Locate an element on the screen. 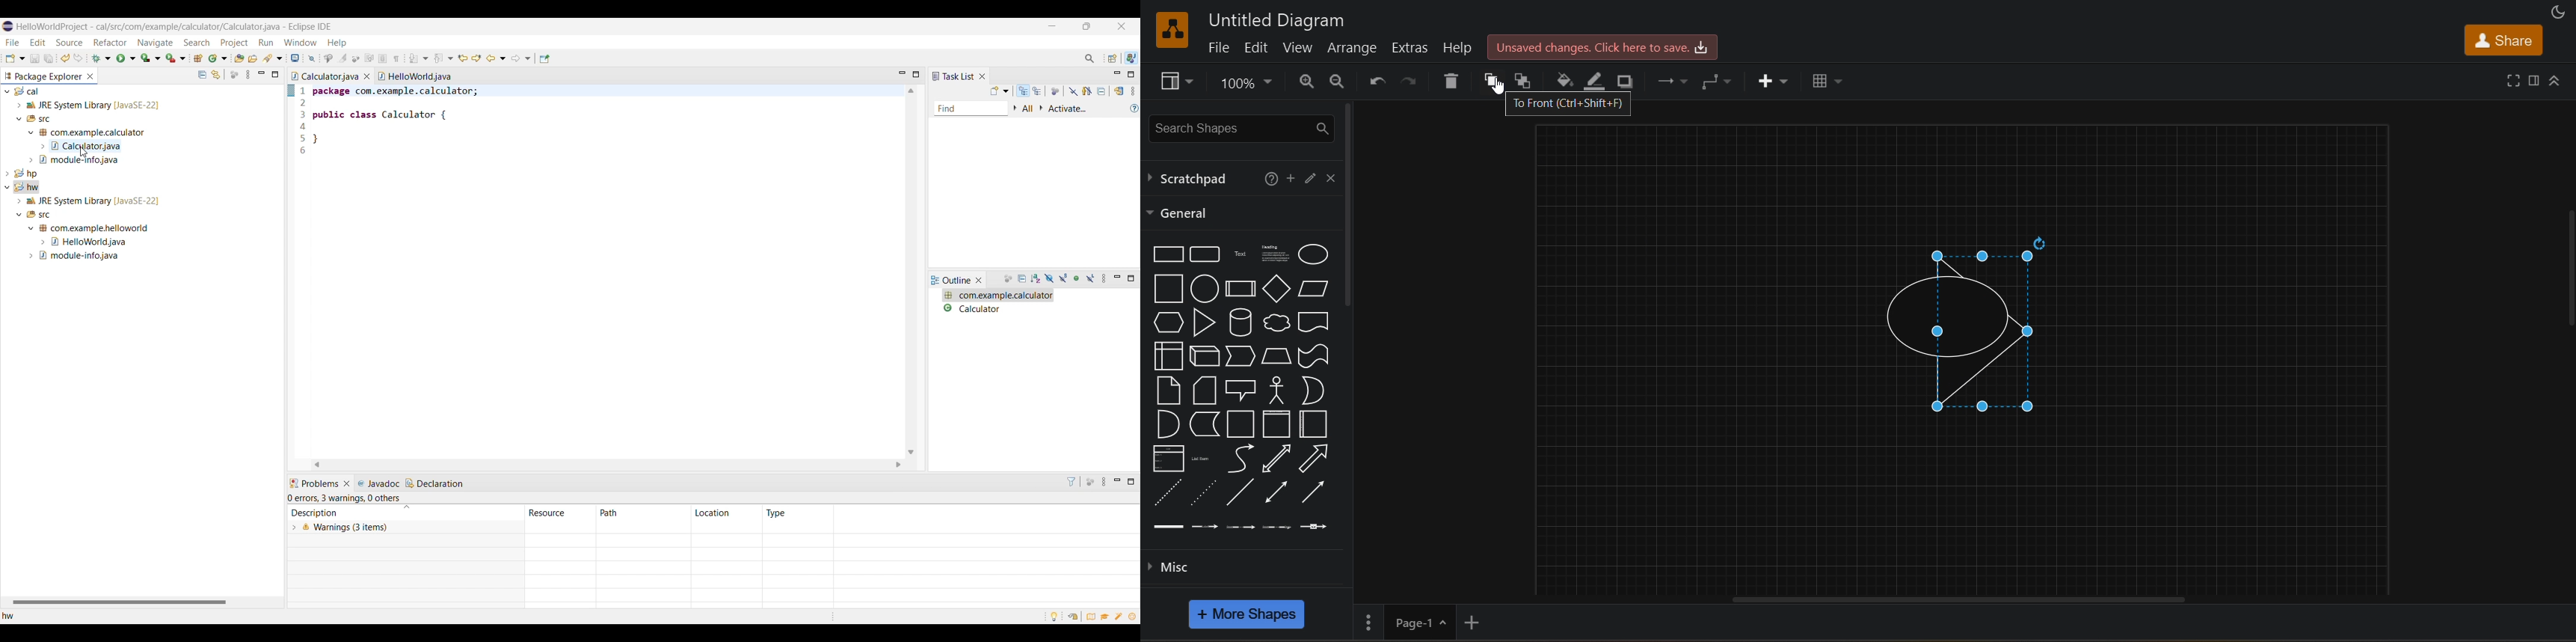 The width and height of the screenshot is (2576, 644). internal storage is located at coordinates (1170, 355).